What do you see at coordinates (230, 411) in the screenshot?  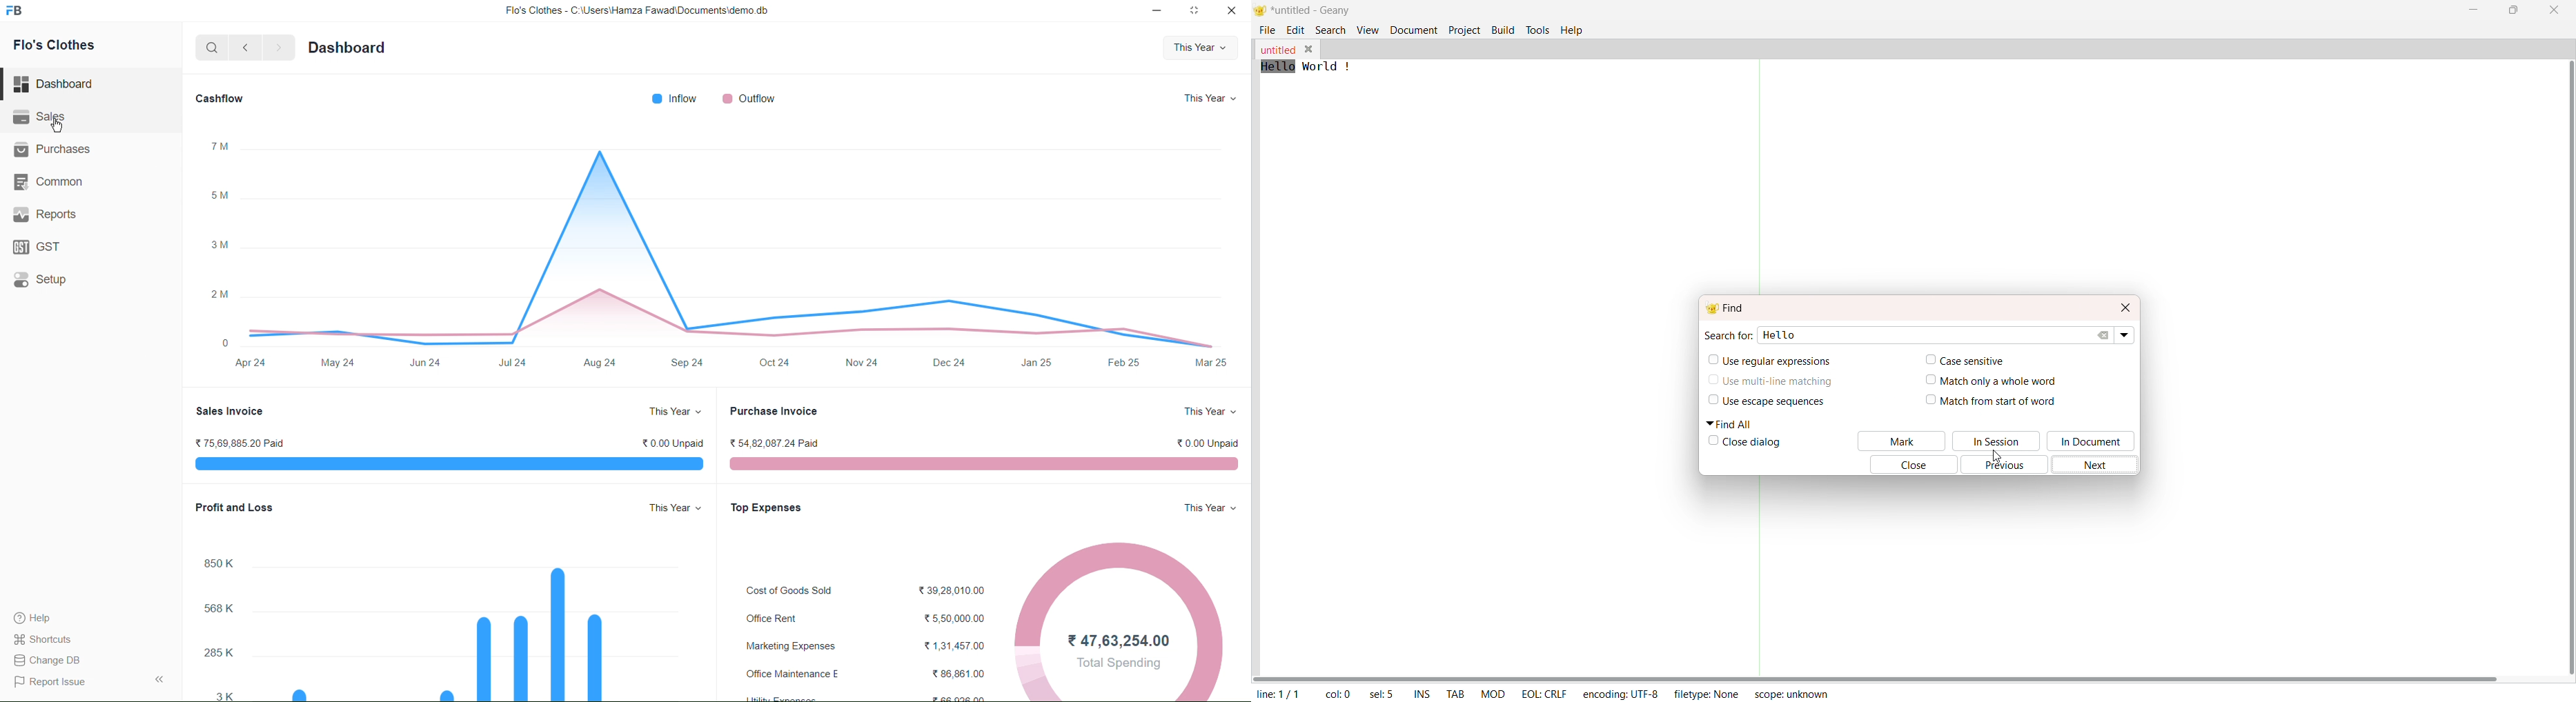 I see `Sales Invoice` at bounding box center [230, 411].